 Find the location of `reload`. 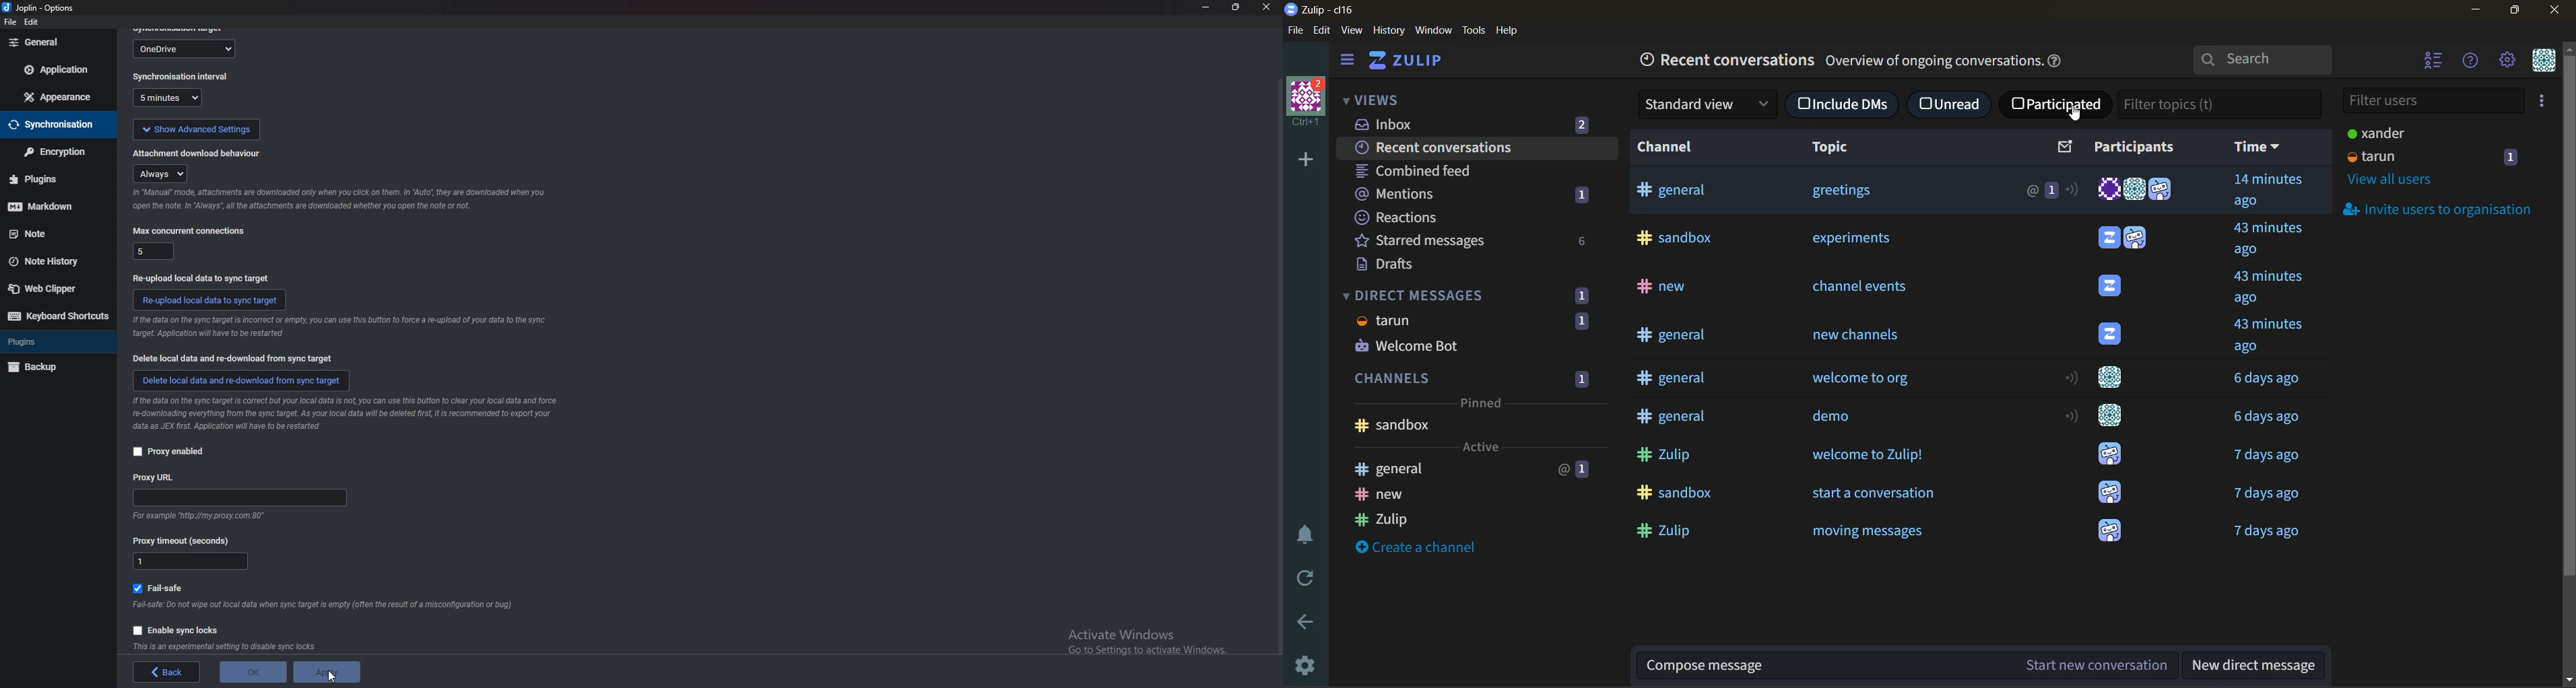

reload is located at coordinates (1304, 579).